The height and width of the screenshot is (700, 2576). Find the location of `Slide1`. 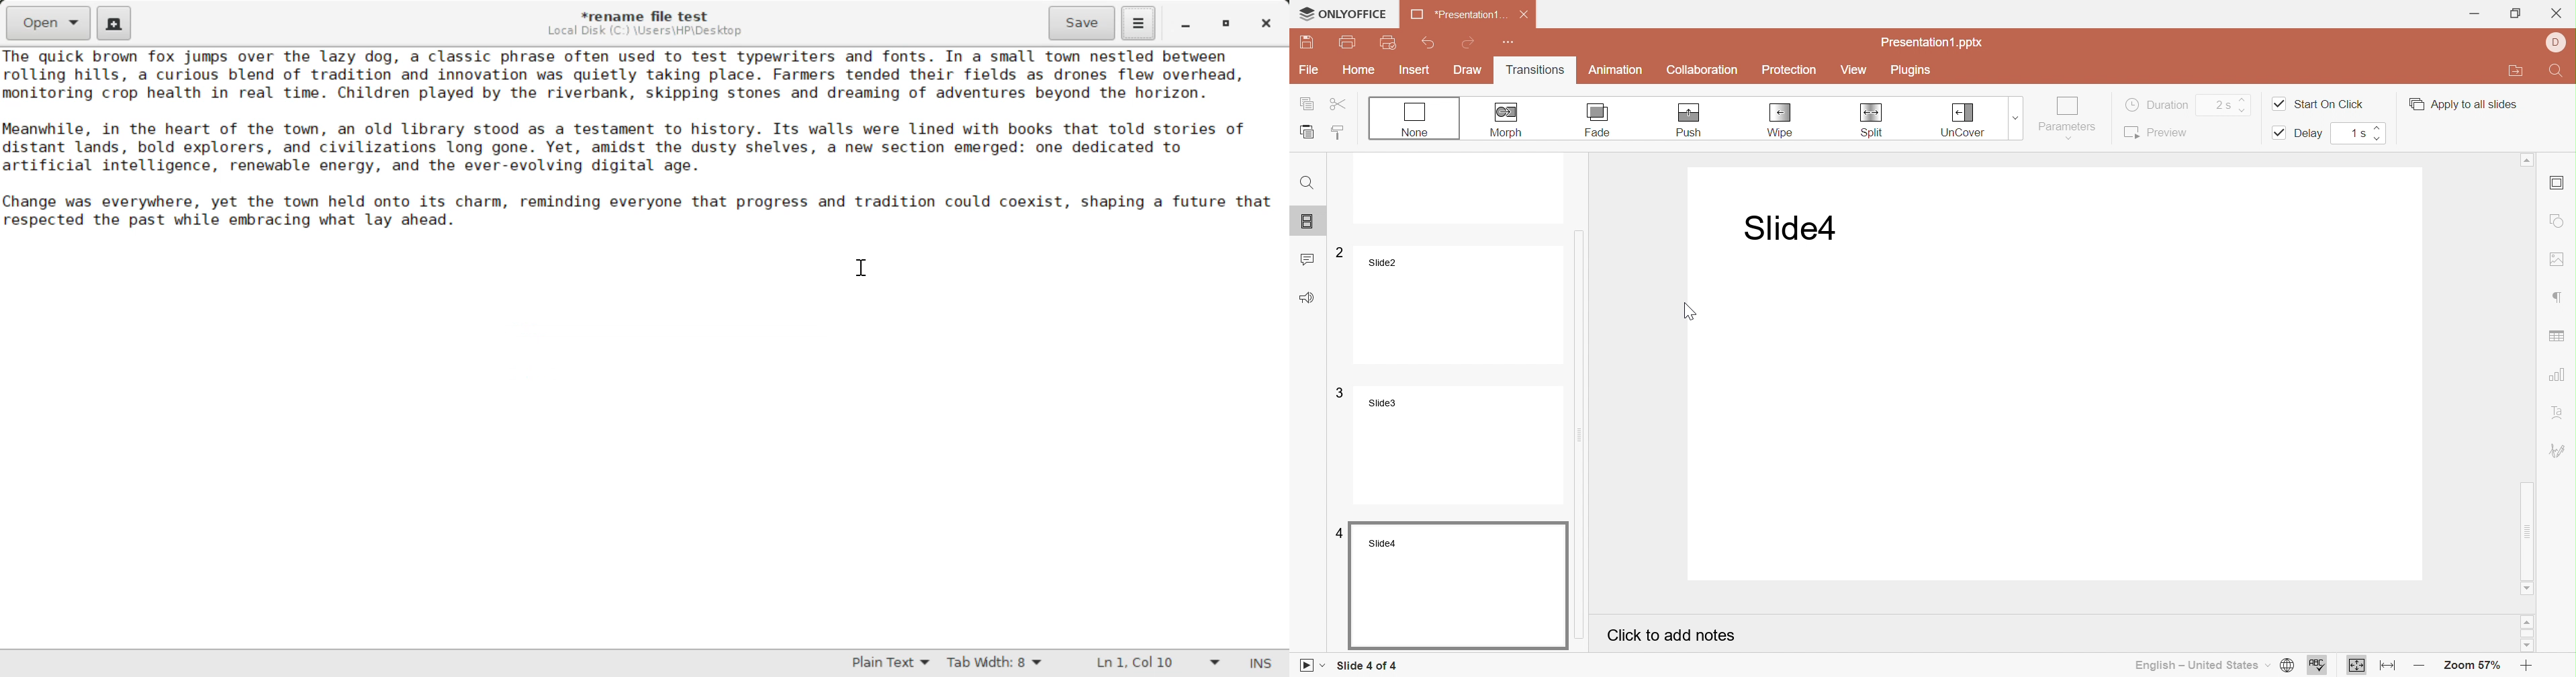

Slide1 is located at coordinates (1785, 228).